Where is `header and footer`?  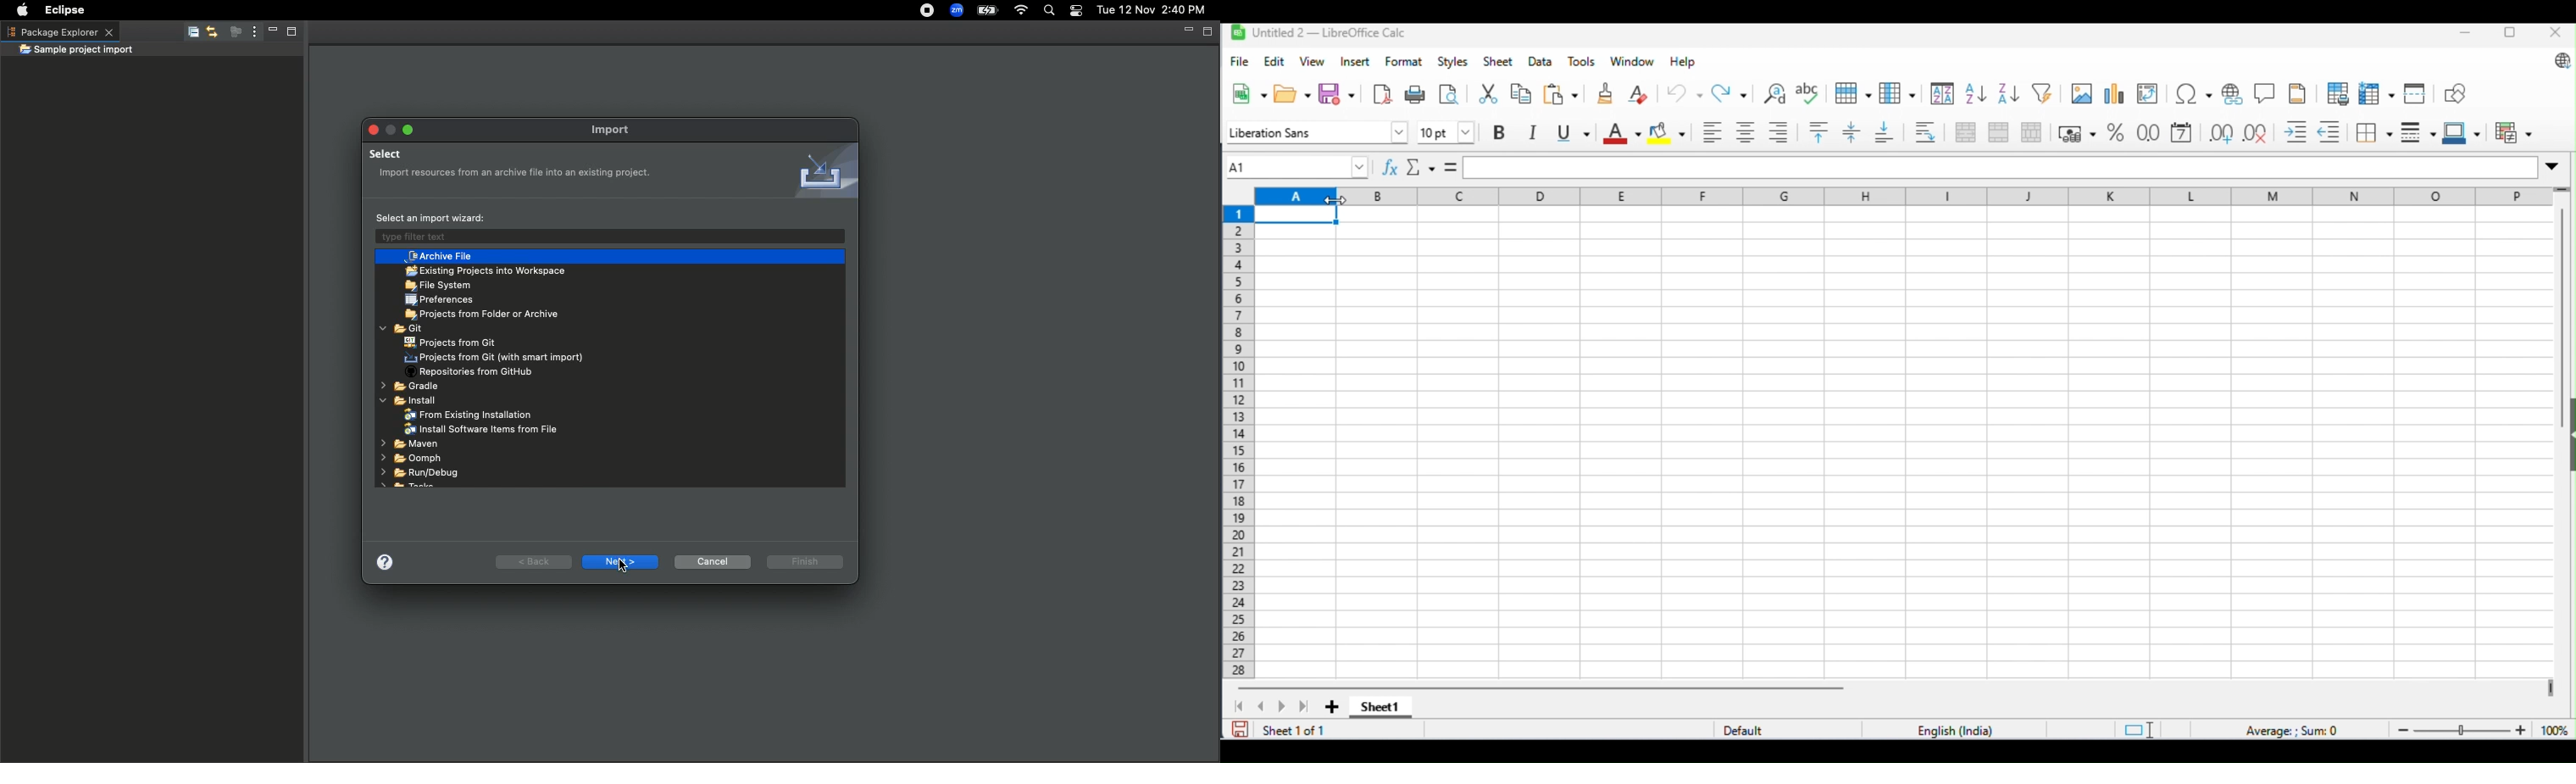
header and footer is located at coordinates (2299, 93).